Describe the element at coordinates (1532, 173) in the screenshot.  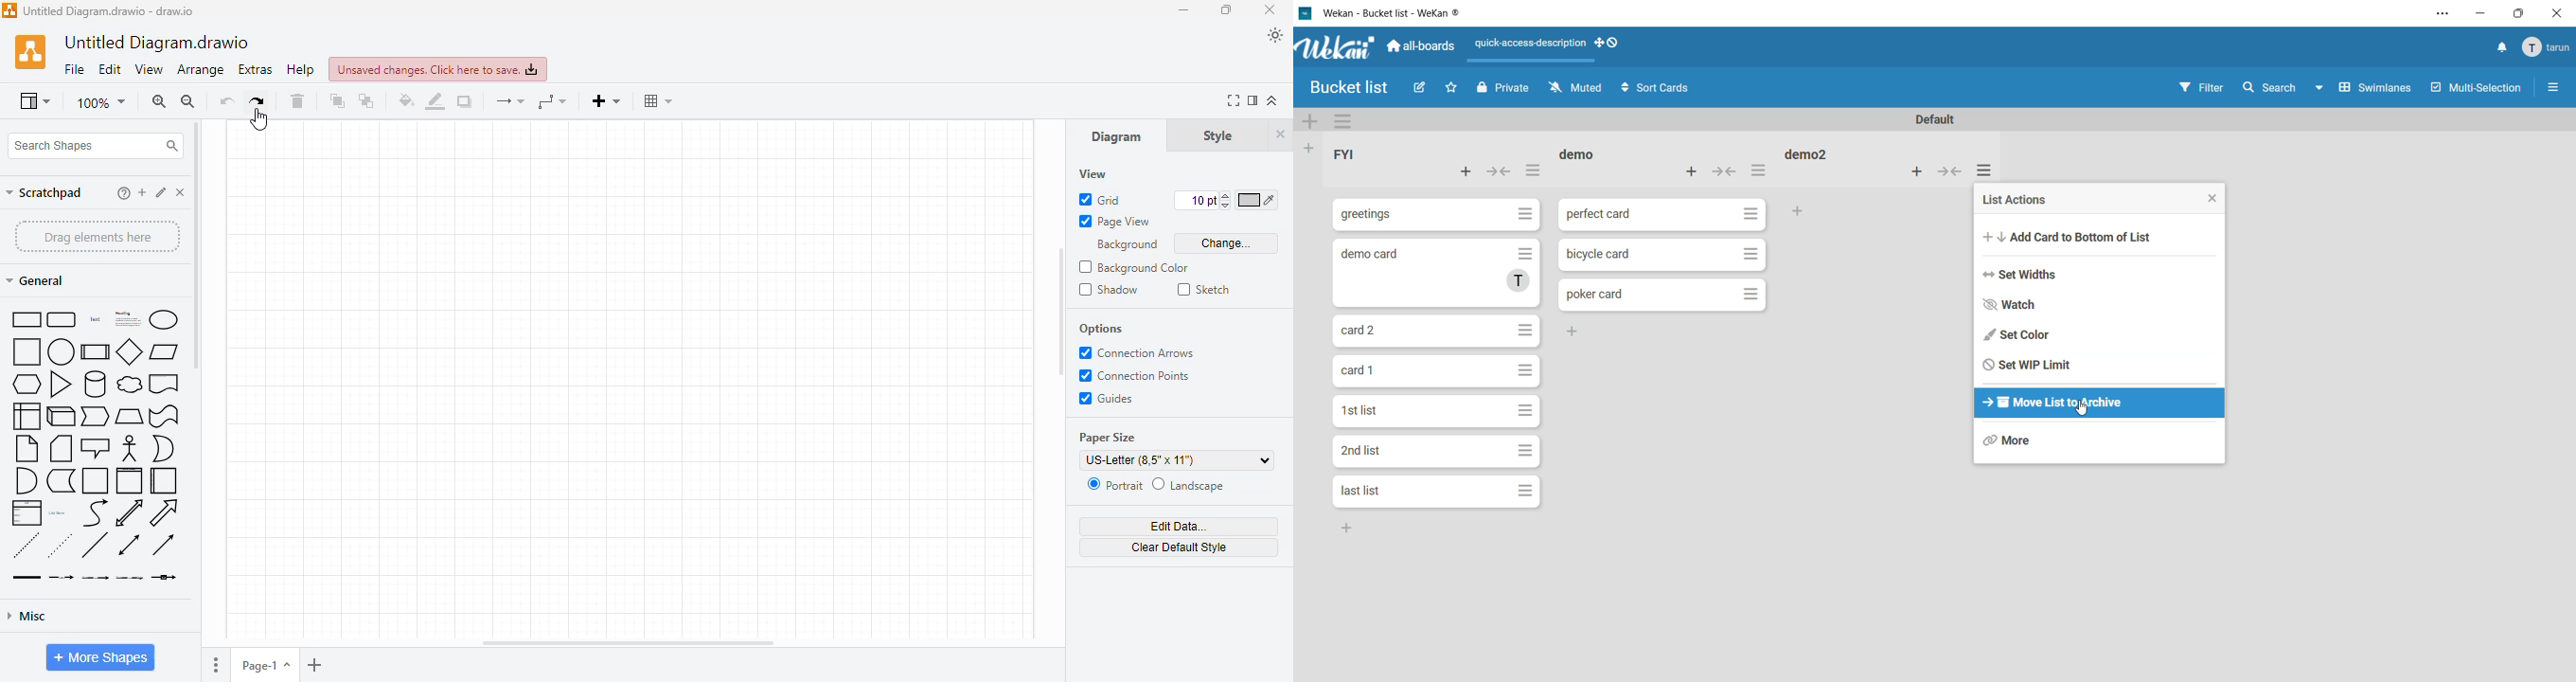
I see `list actions` at that location.